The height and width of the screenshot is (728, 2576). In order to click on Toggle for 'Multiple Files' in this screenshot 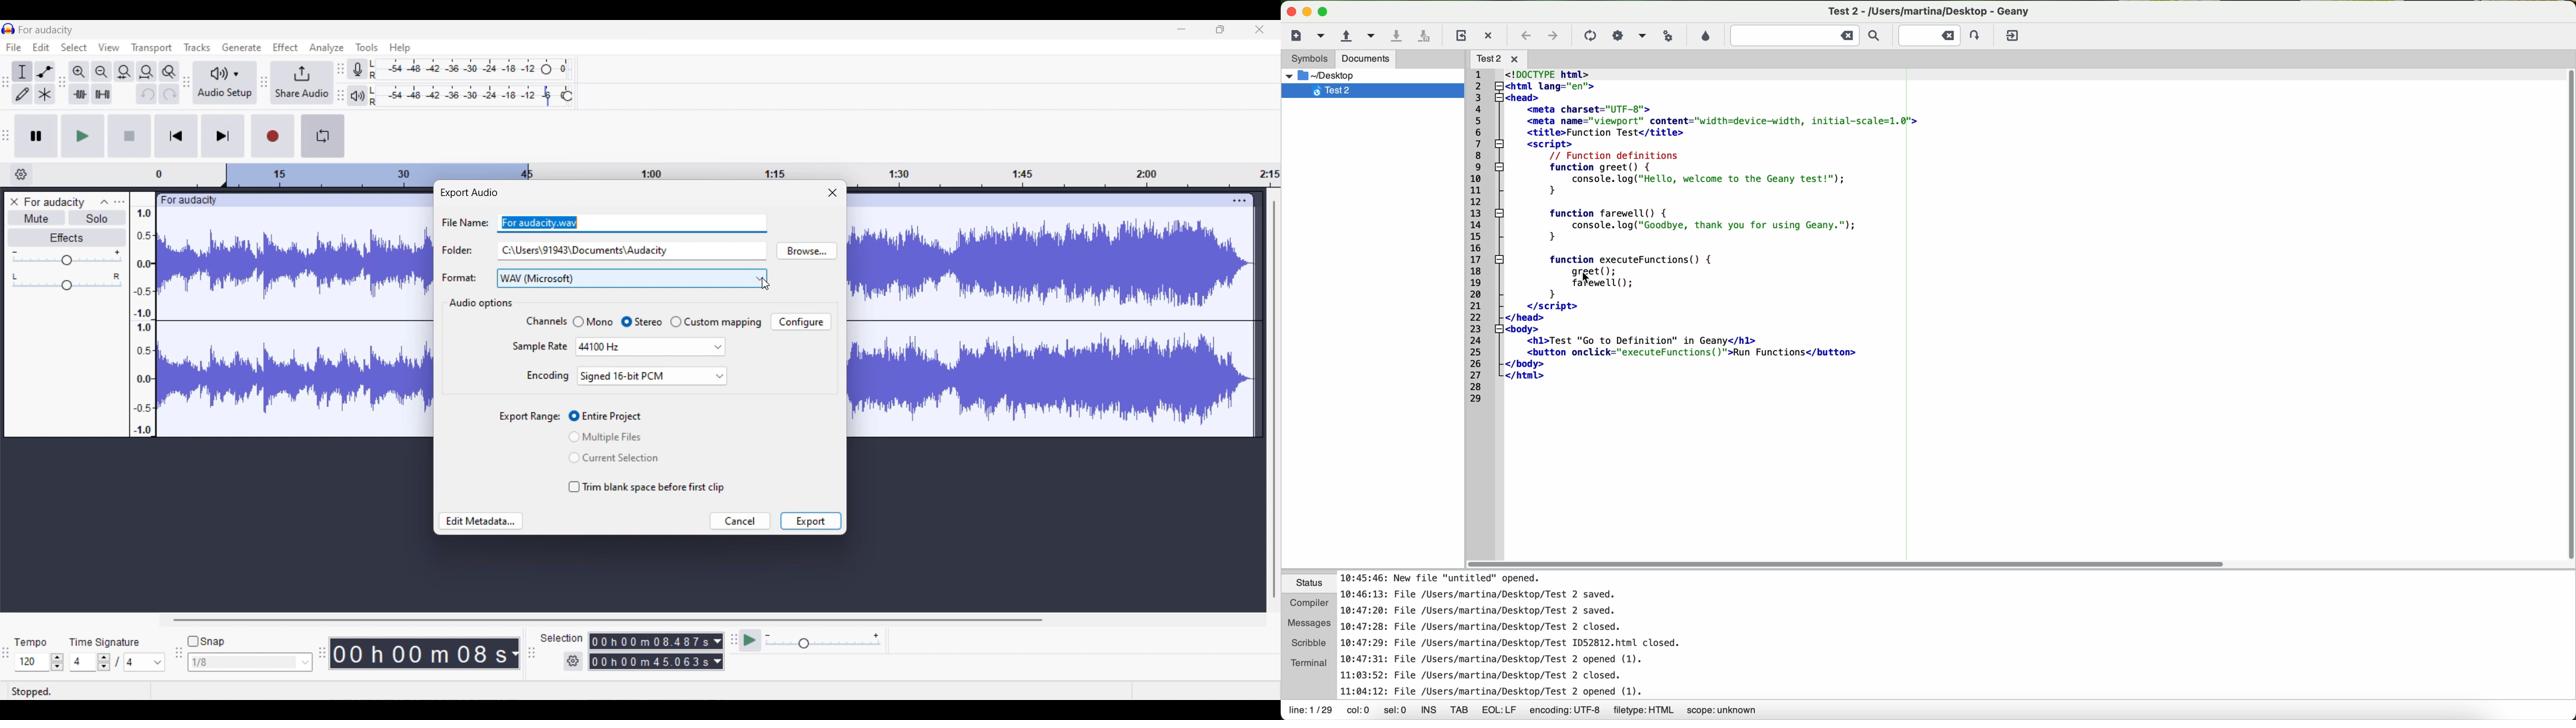, I will do `click(614, 437)`.